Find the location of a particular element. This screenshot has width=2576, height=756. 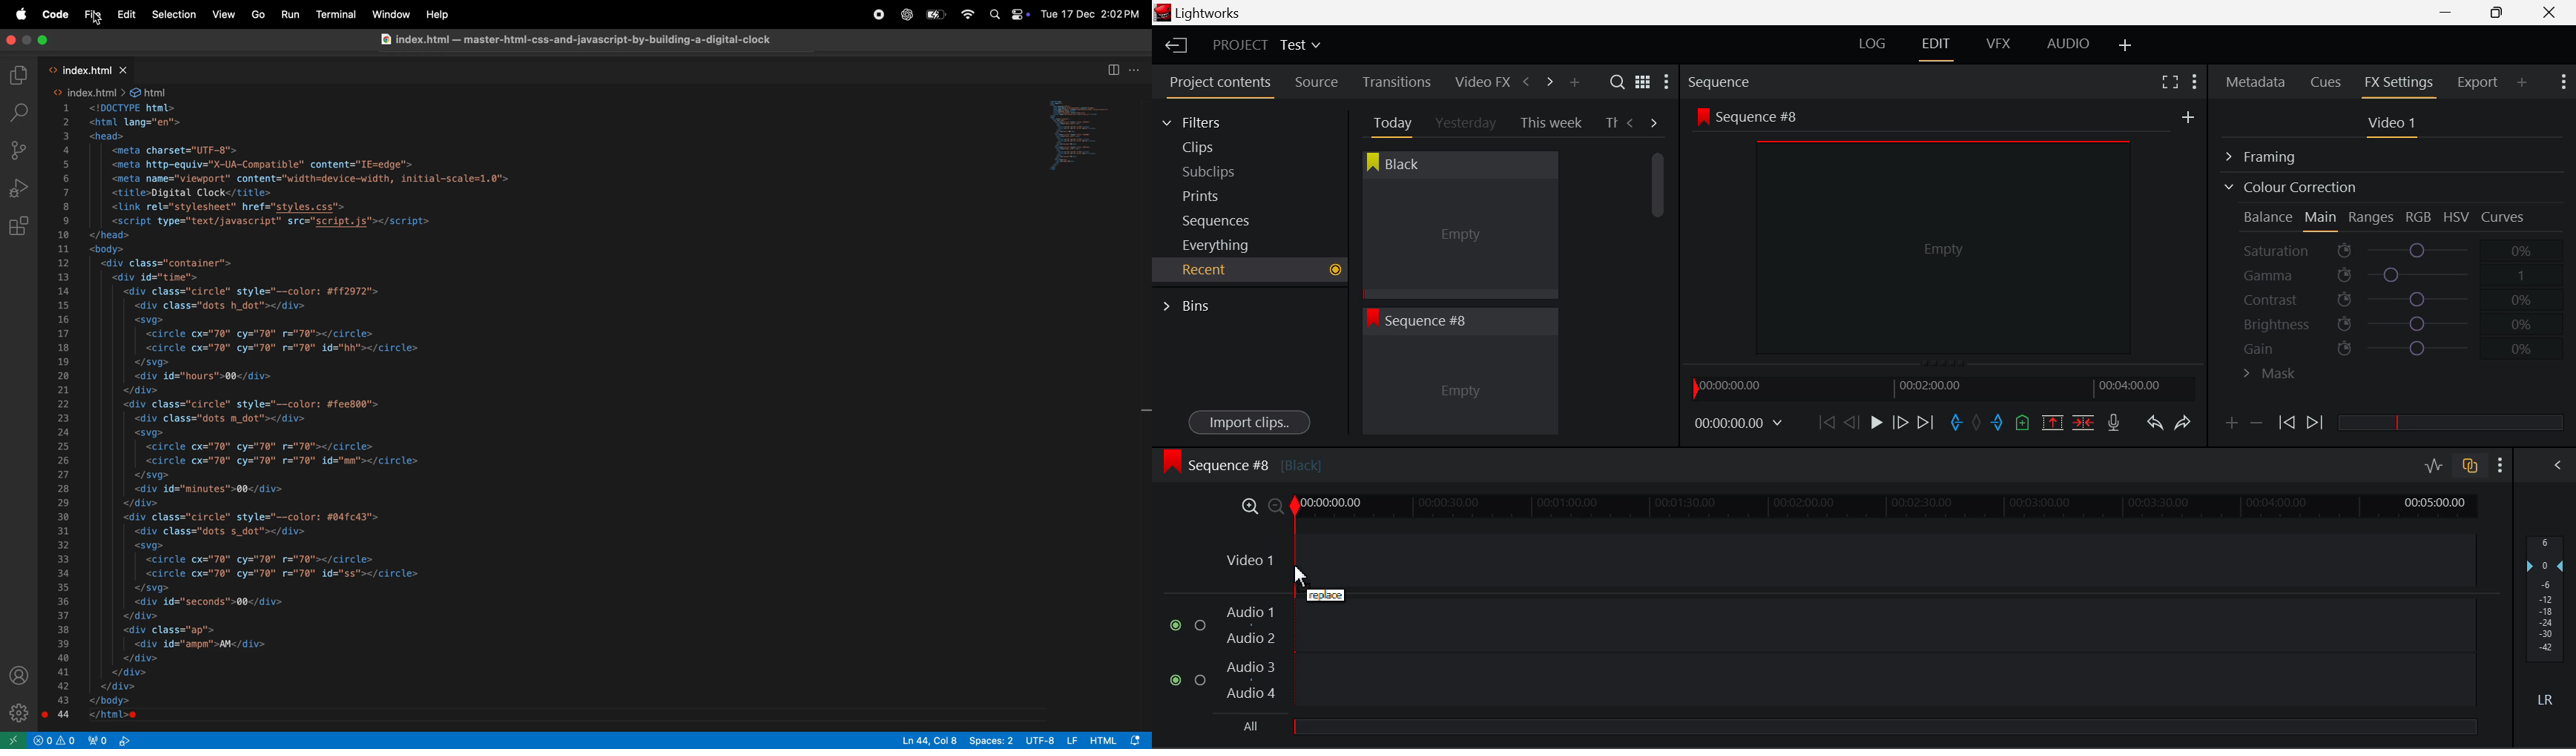

Next Panel is located at coordinates (1547, 81).